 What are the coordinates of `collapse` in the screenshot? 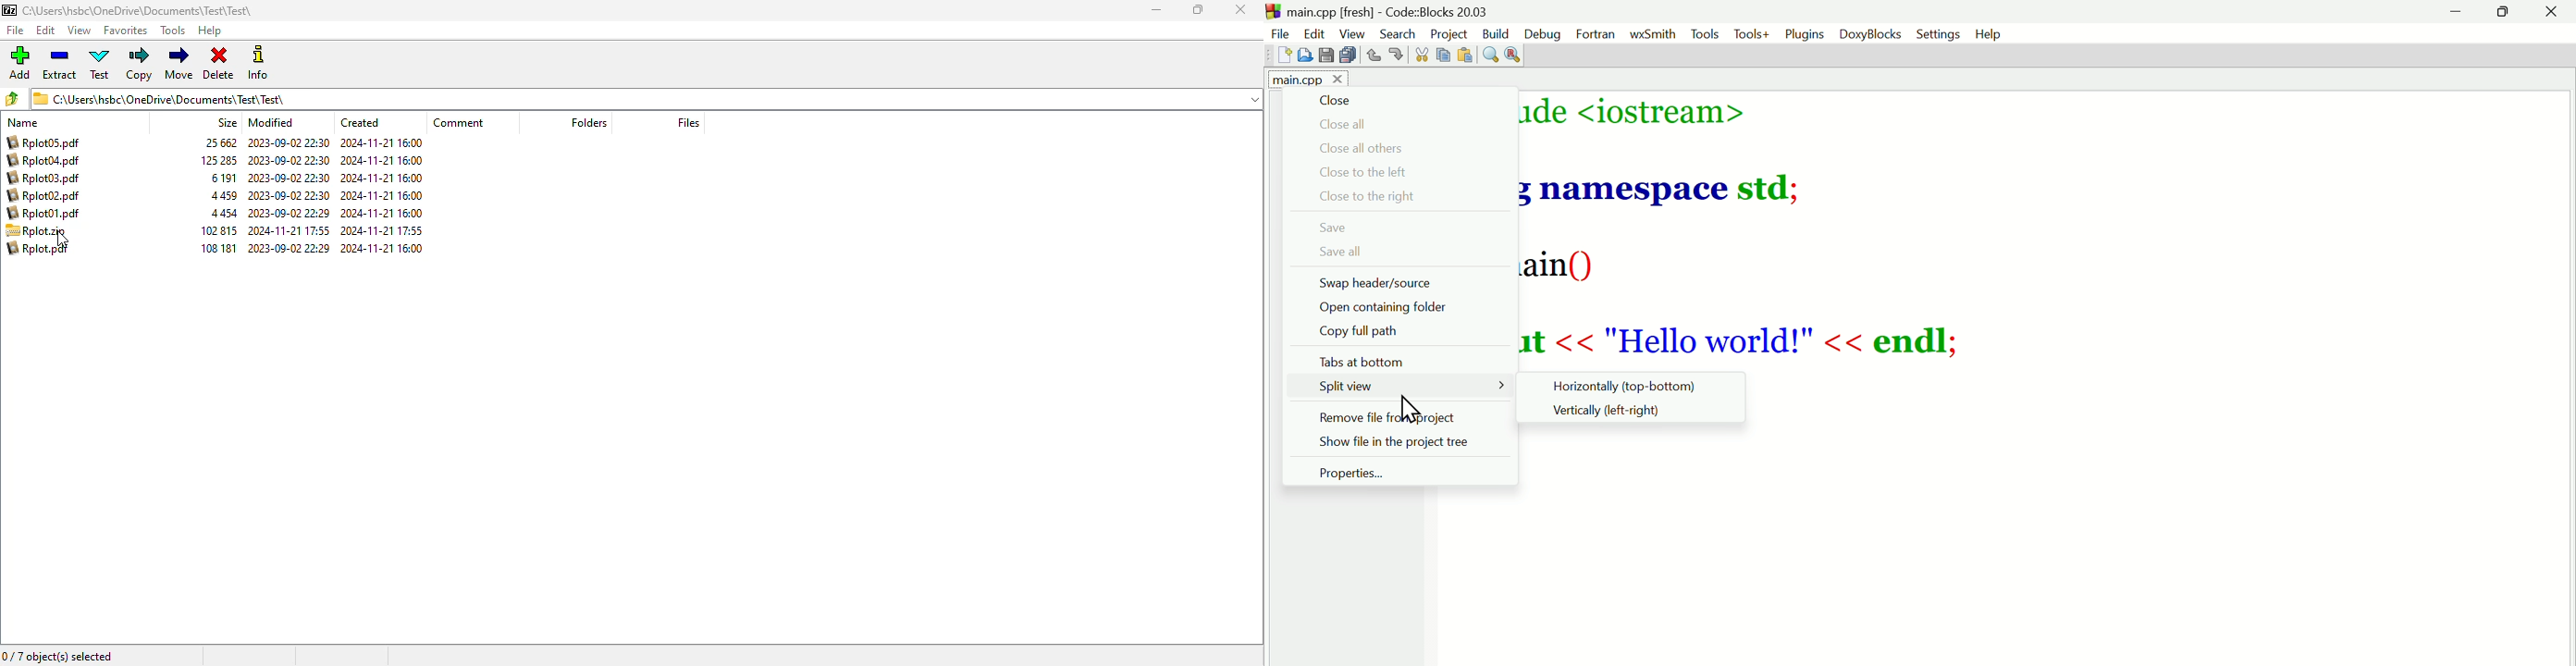 It's located at (1254, 100).